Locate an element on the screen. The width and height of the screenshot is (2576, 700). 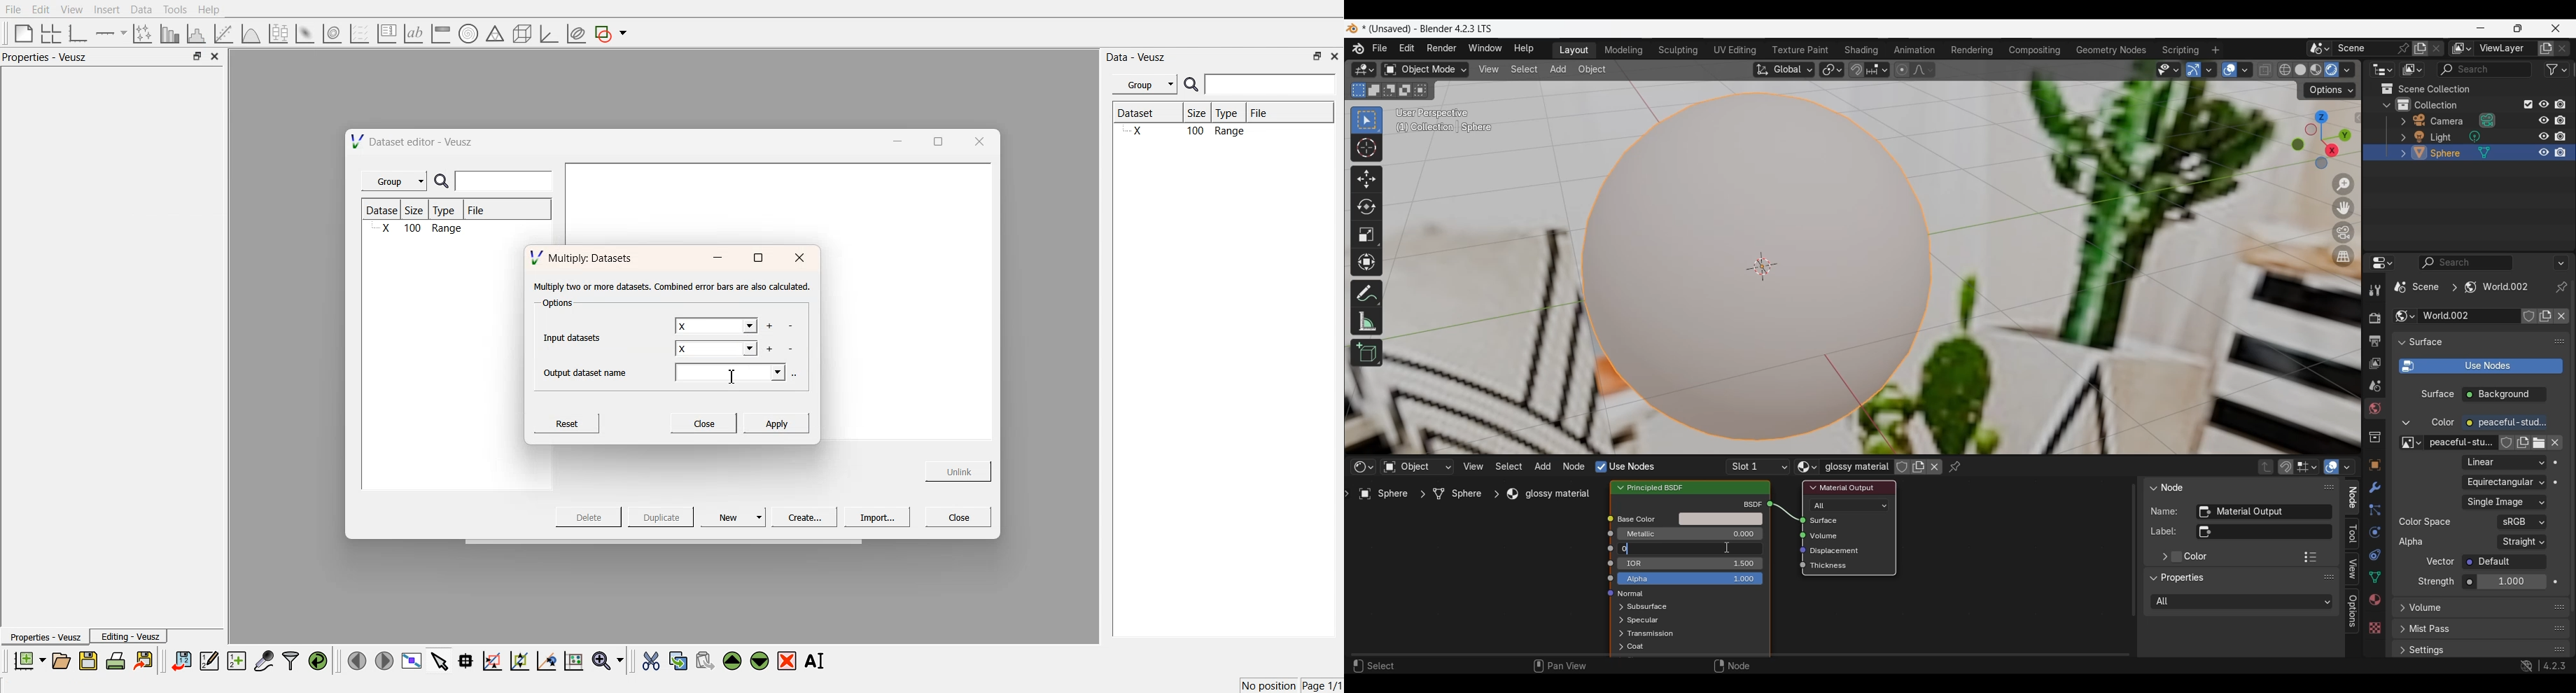
Scene properties is located at coordinates (2374, 386).